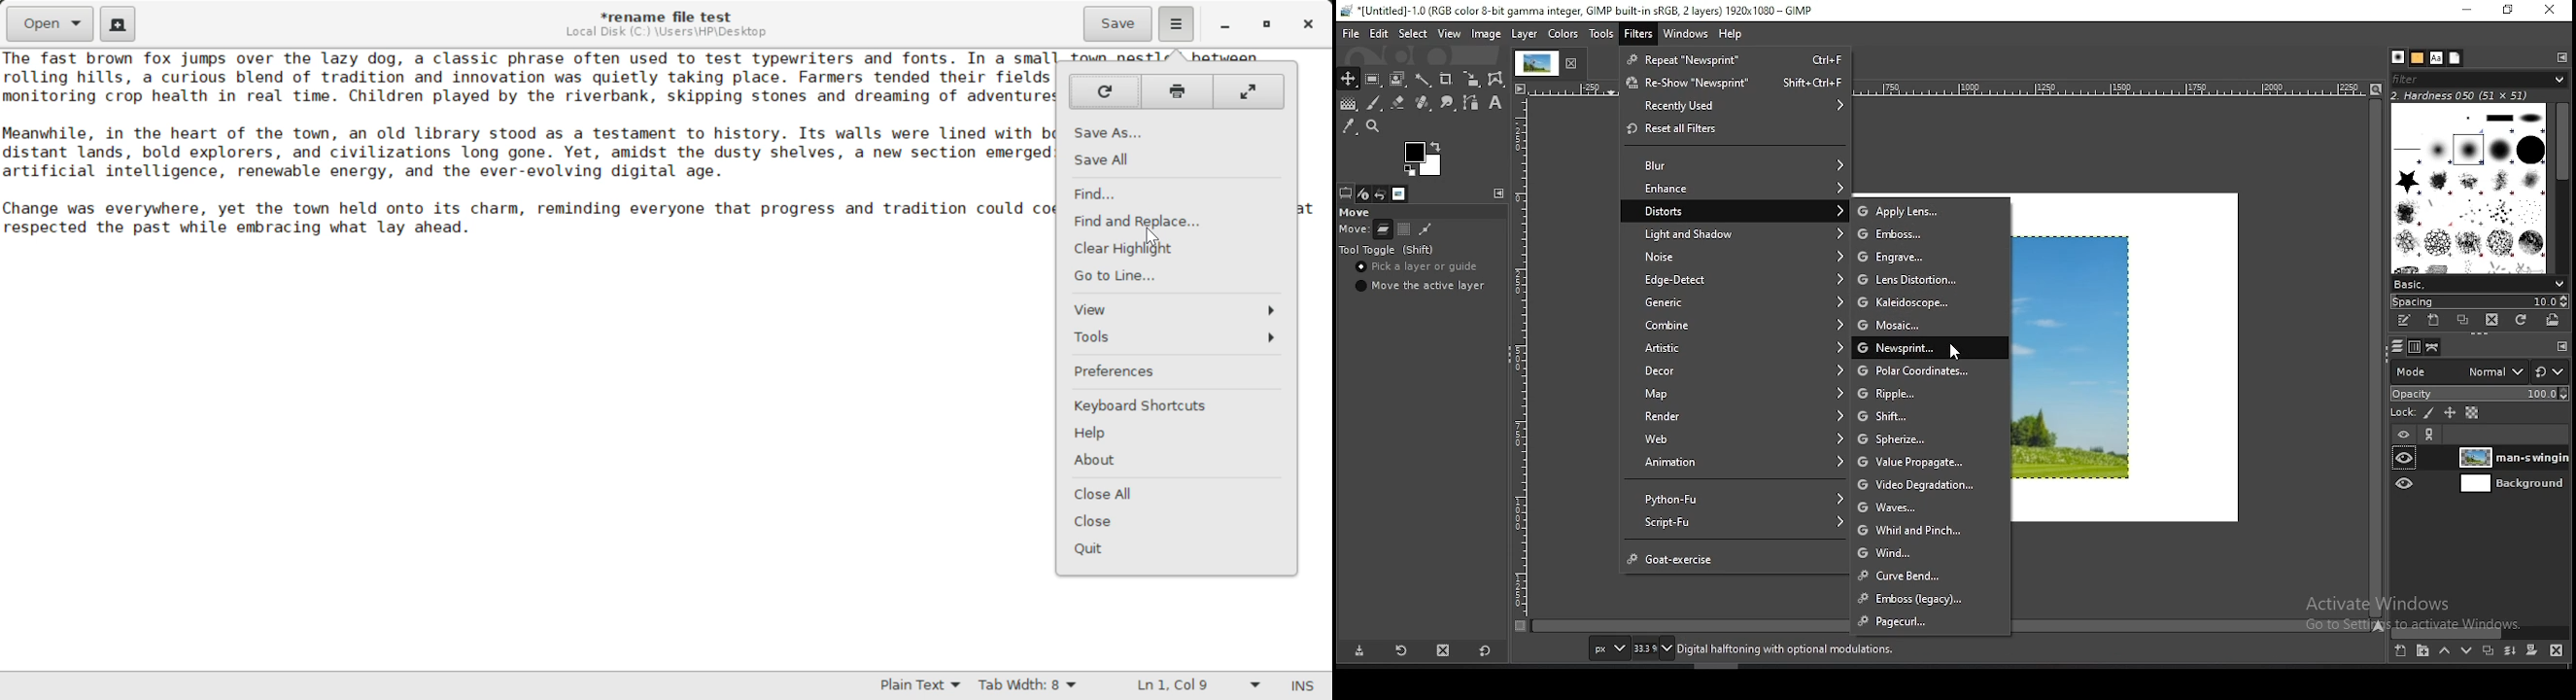 This screenshot has height=700, width=2576. What do you see at coordinates (1738, 84) in the screenshot?
I see `reshow "newsprint"` at bounding box center [1738, 84].